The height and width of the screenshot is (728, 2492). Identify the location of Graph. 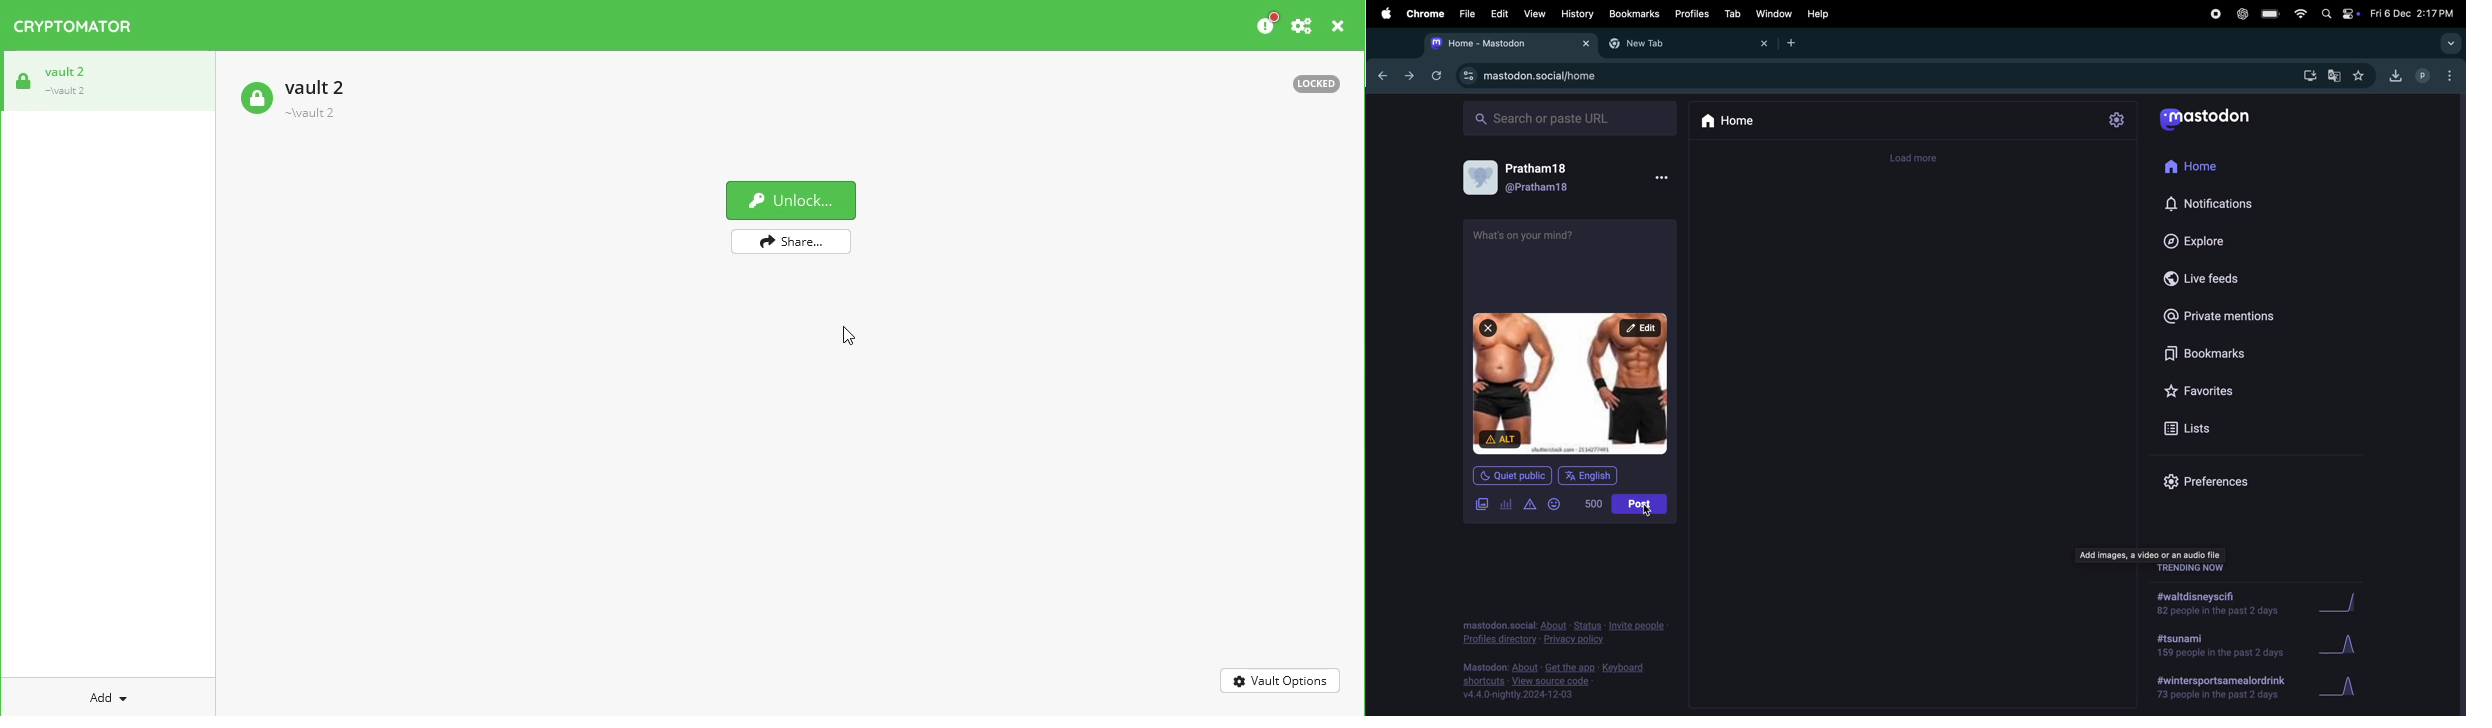
(2352, 601).